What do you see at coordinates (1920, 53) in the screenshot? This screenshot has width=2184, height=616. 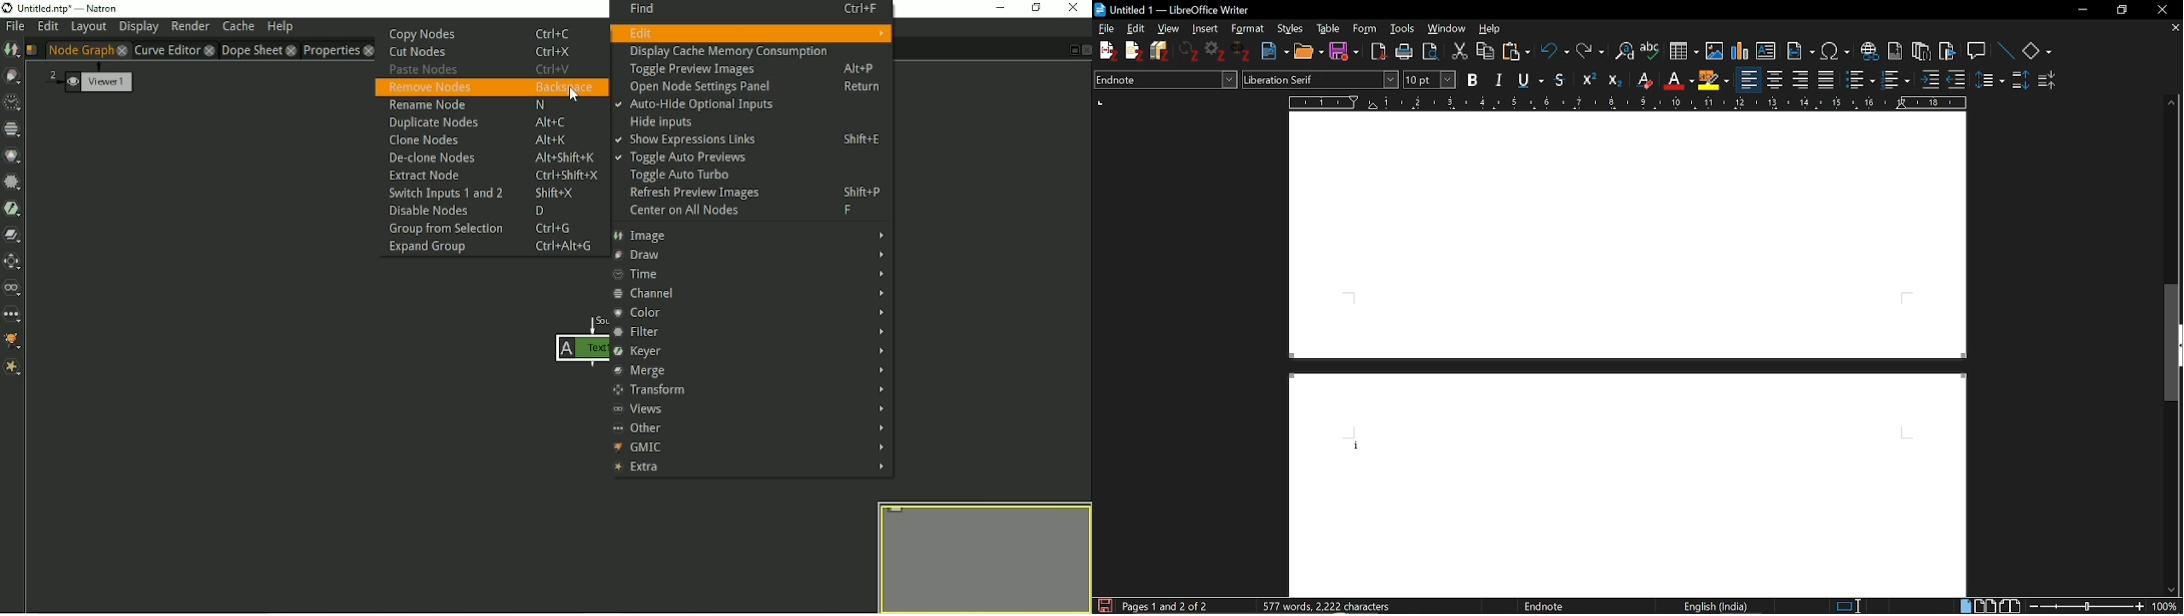 I see `Insert endnote` at bounding box center [1920, 53].